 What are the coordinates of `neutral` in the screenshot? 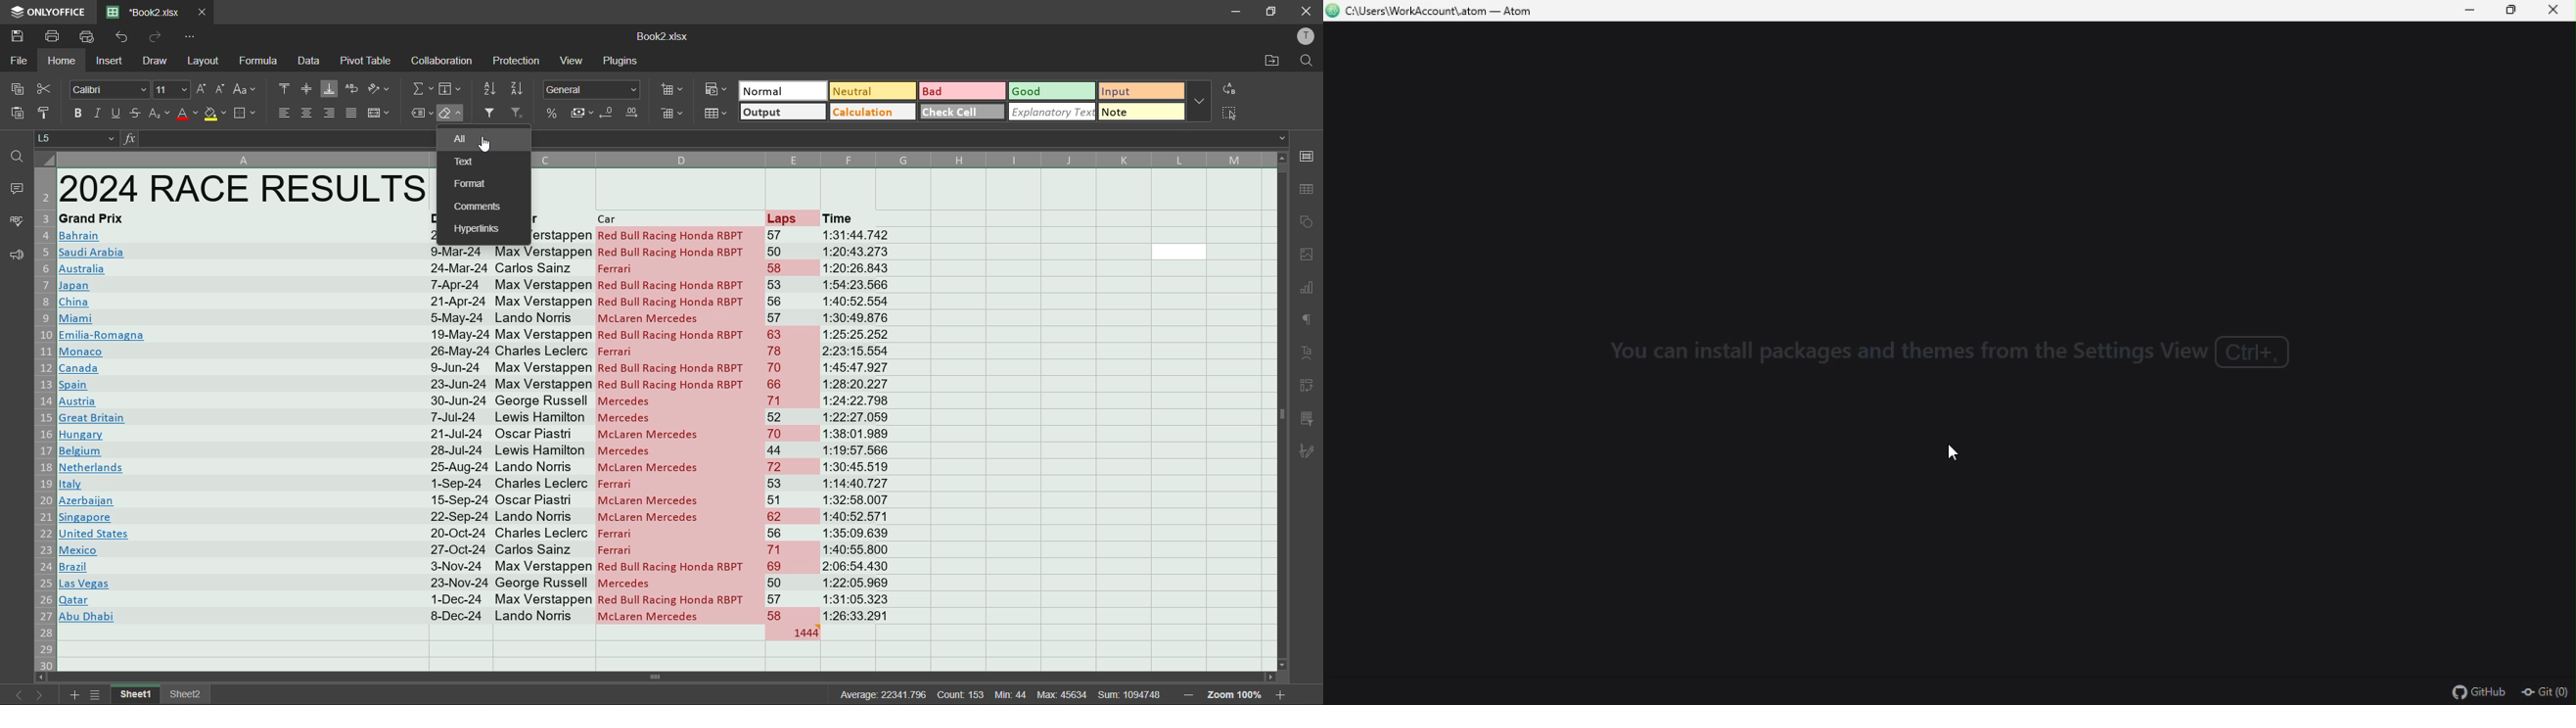 It's located at (875, 92).